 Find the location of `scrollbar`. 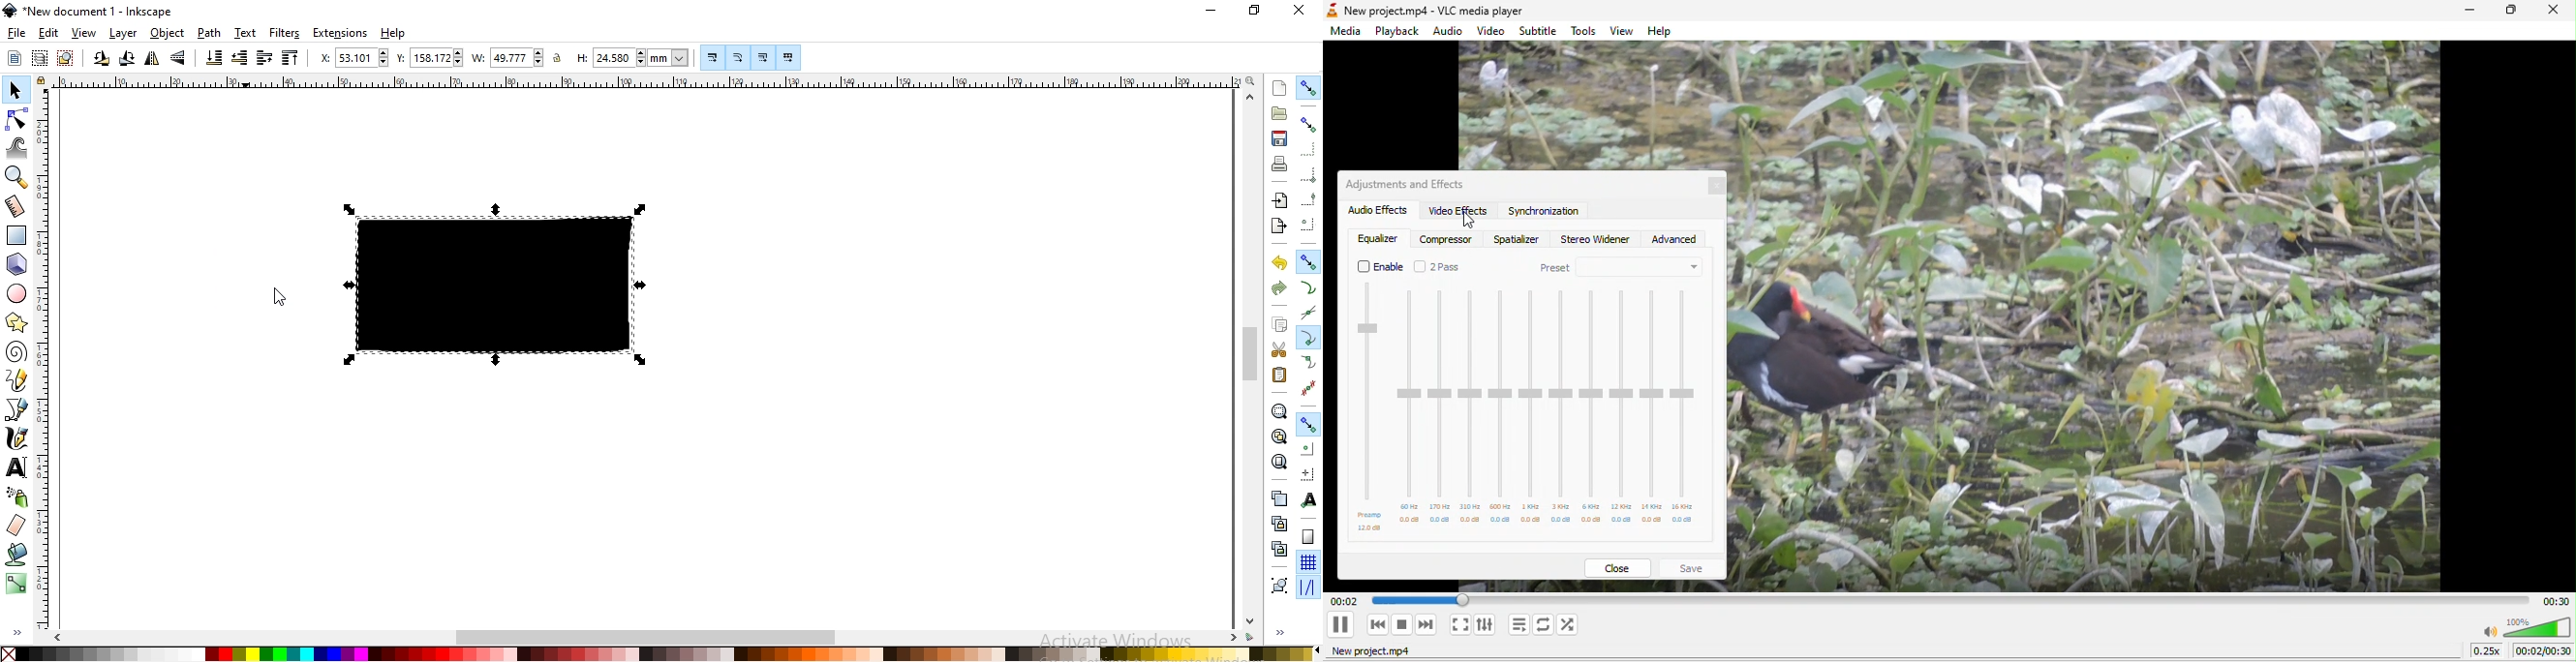

scrollbar is located at coordinates (1250, 355).